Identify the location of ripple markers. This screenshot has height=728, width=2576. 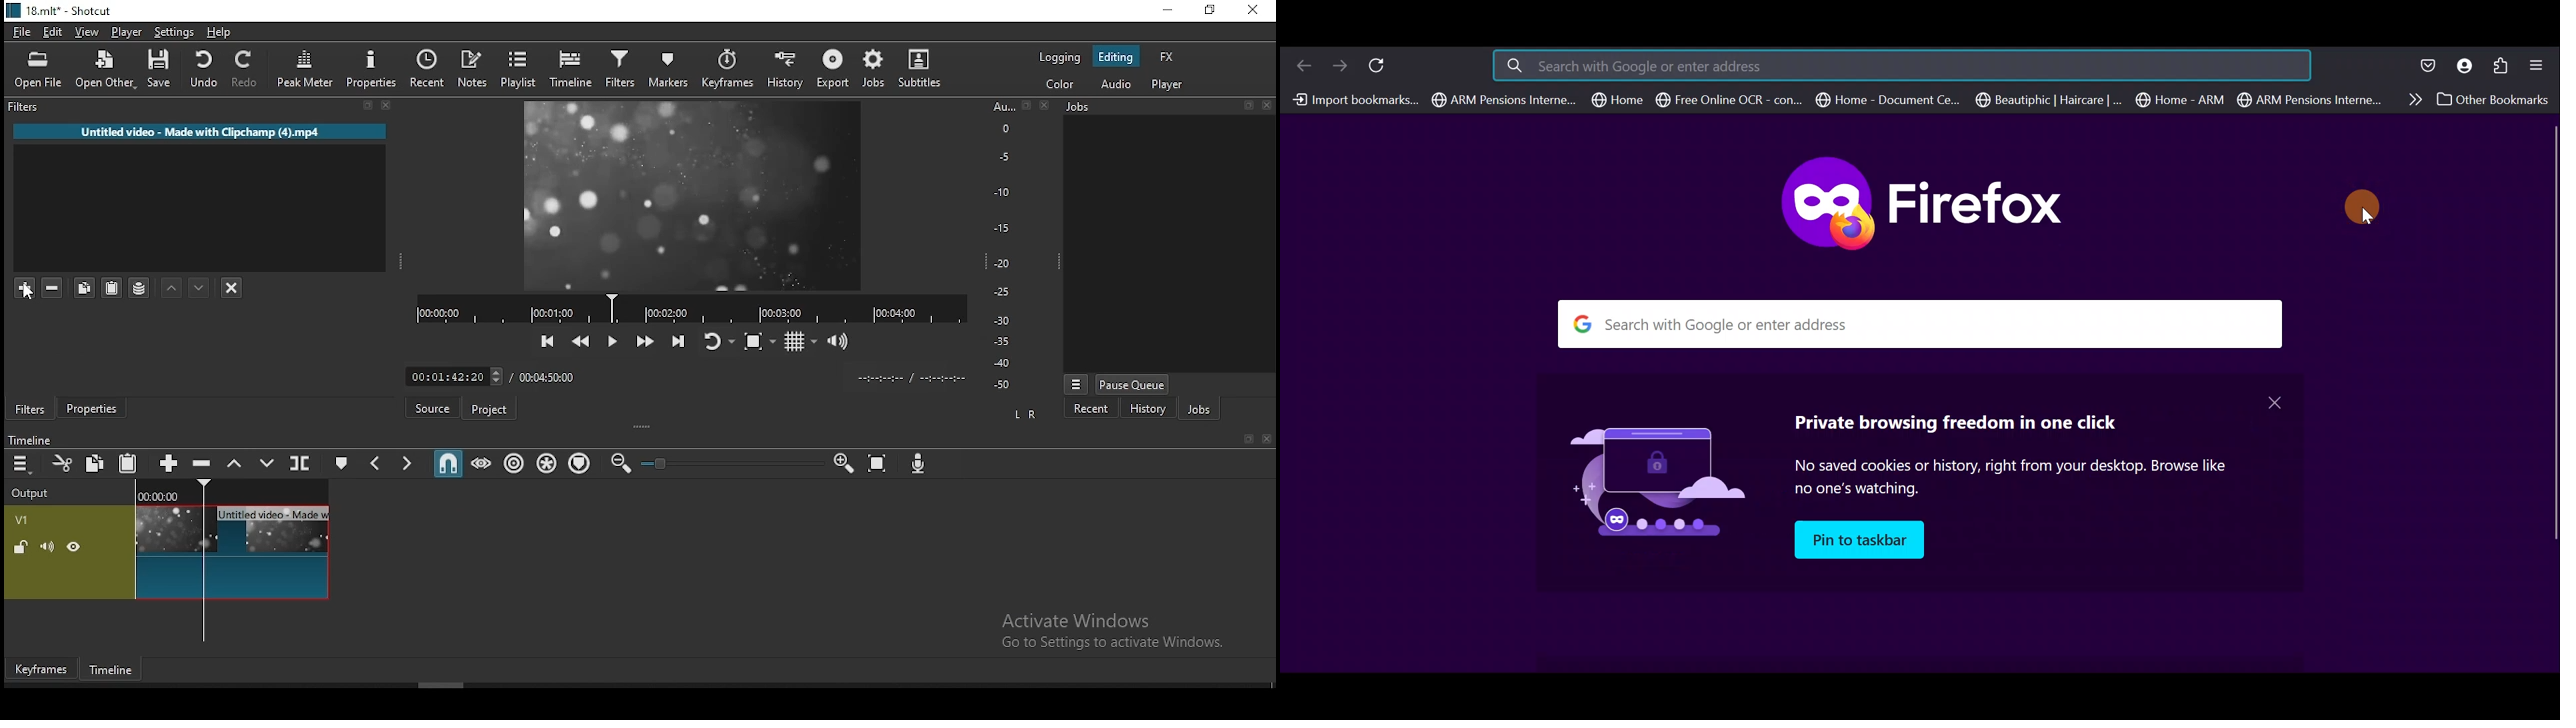
(582, 464).